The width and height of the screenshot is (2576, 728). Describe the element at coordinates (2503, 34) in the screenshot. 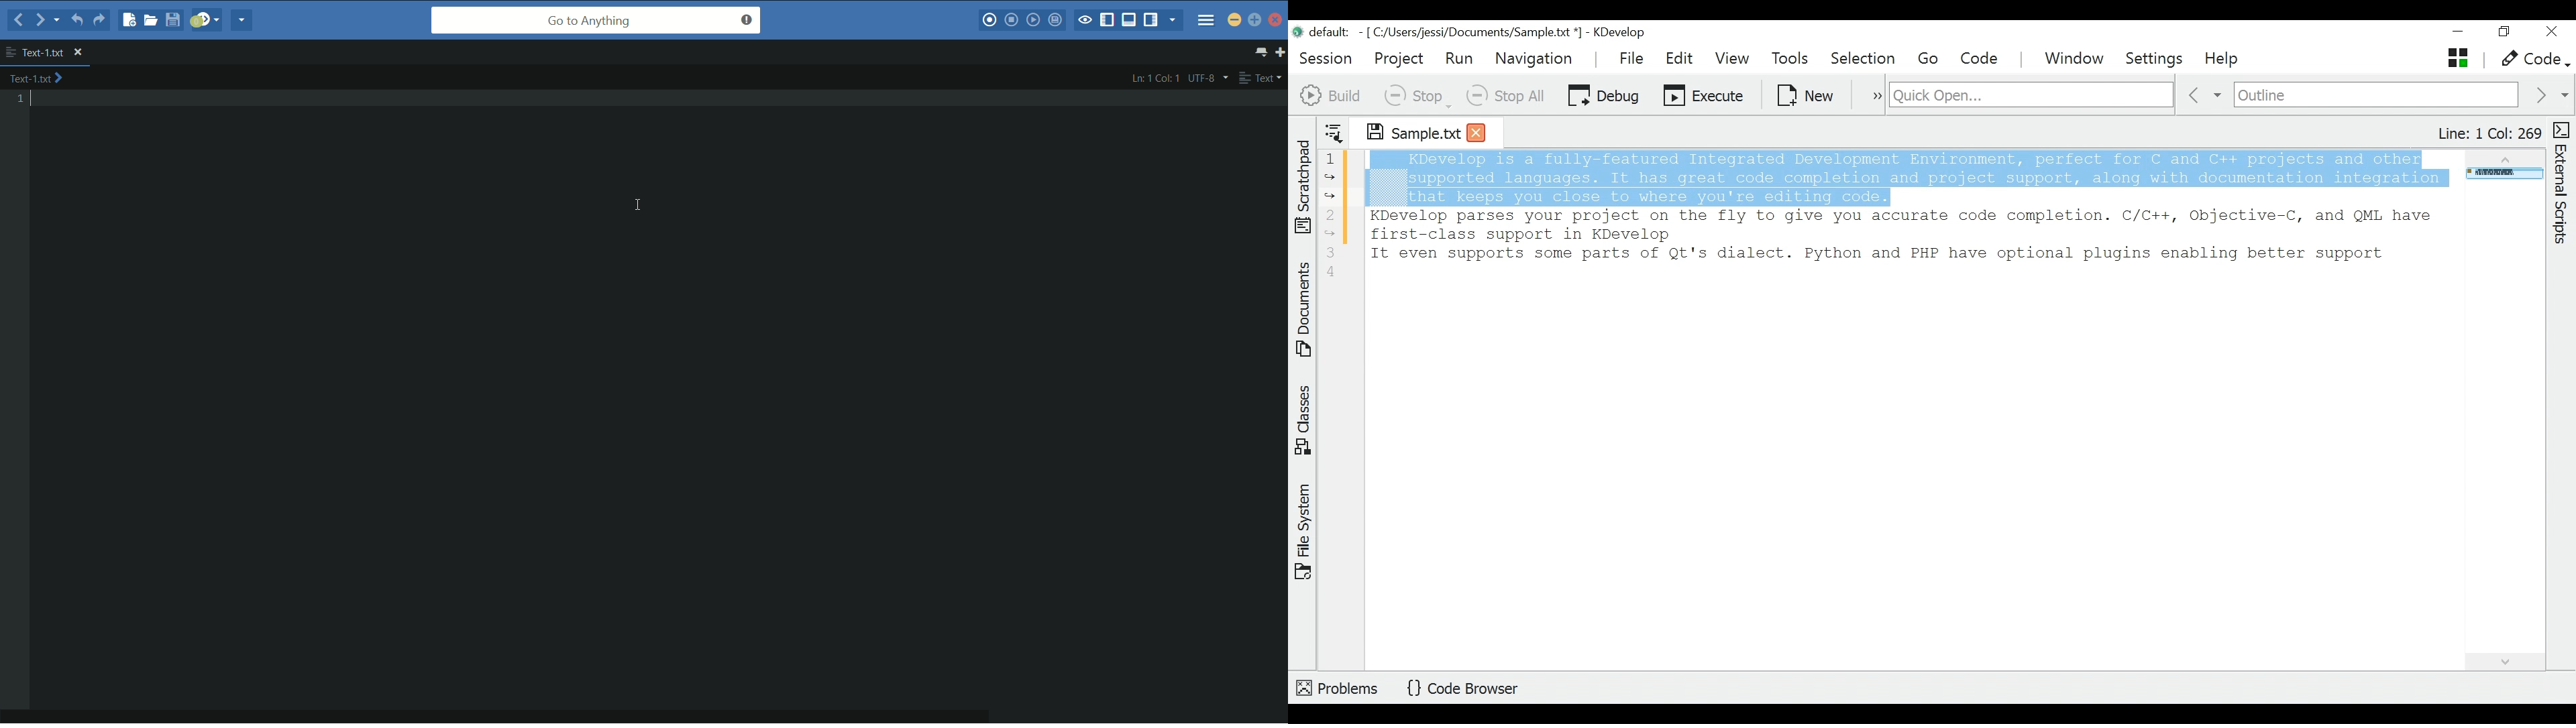

I see `Restore` at that location.